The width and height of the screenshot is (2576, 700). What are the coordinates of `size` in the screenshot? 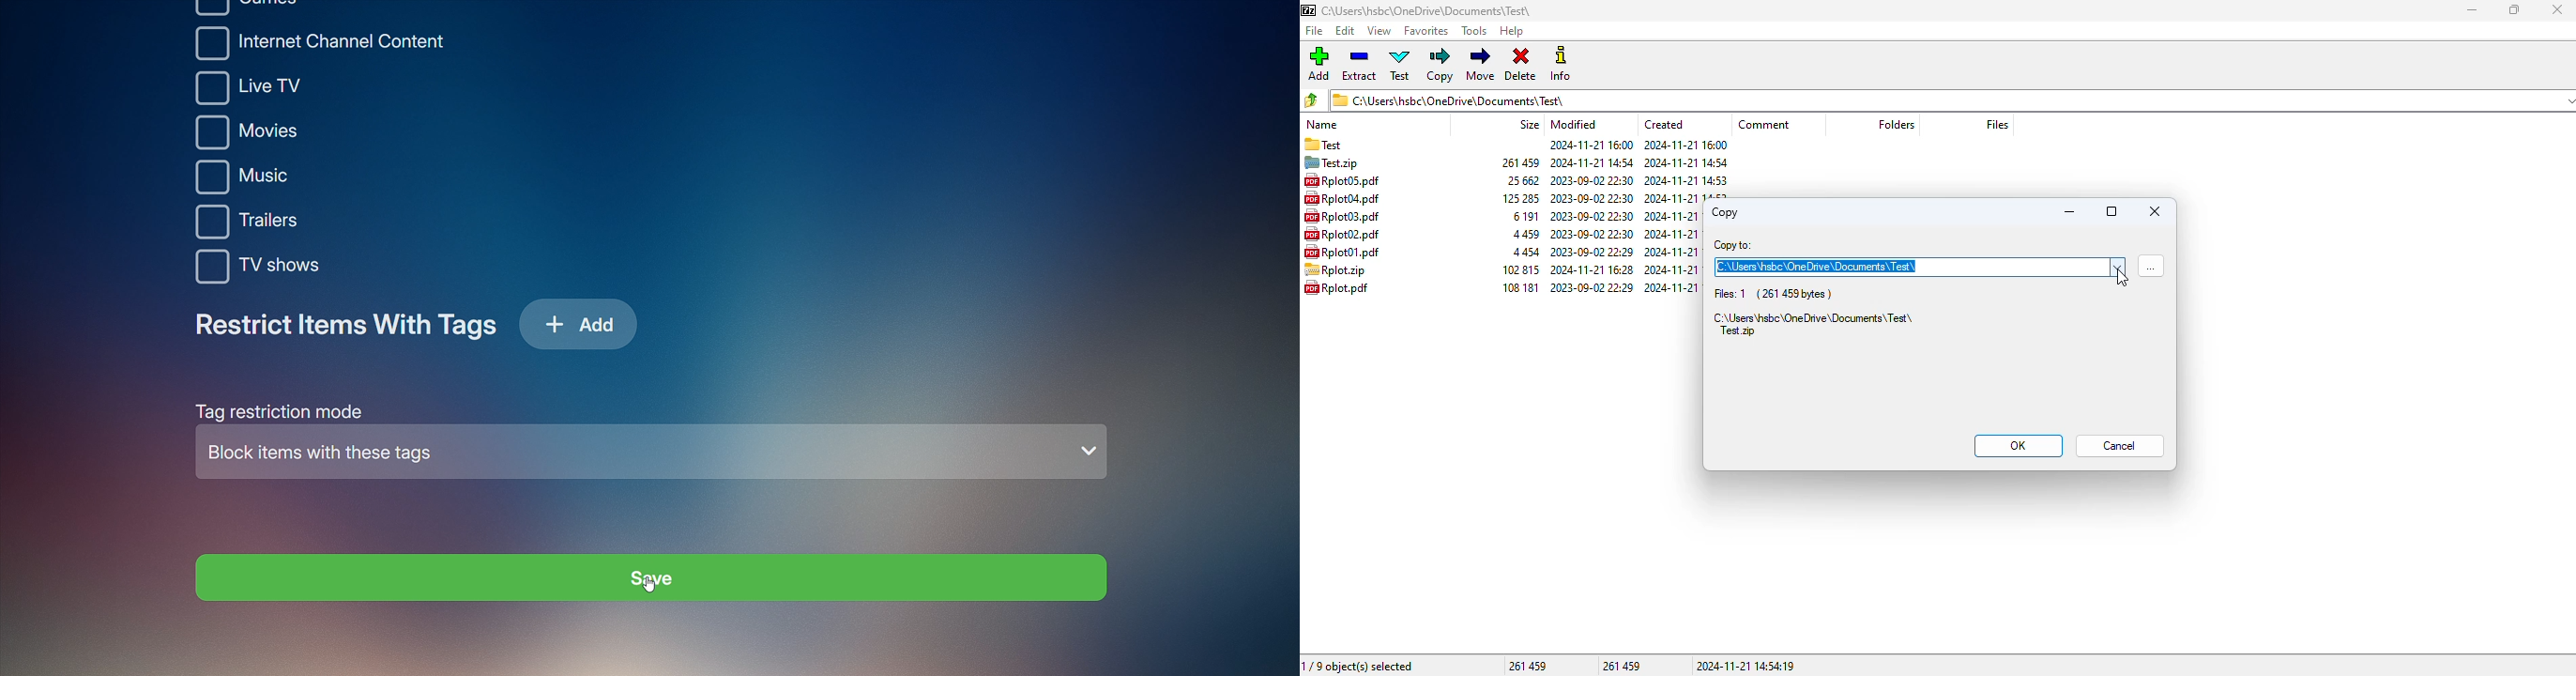 It's located at (1523, 216).